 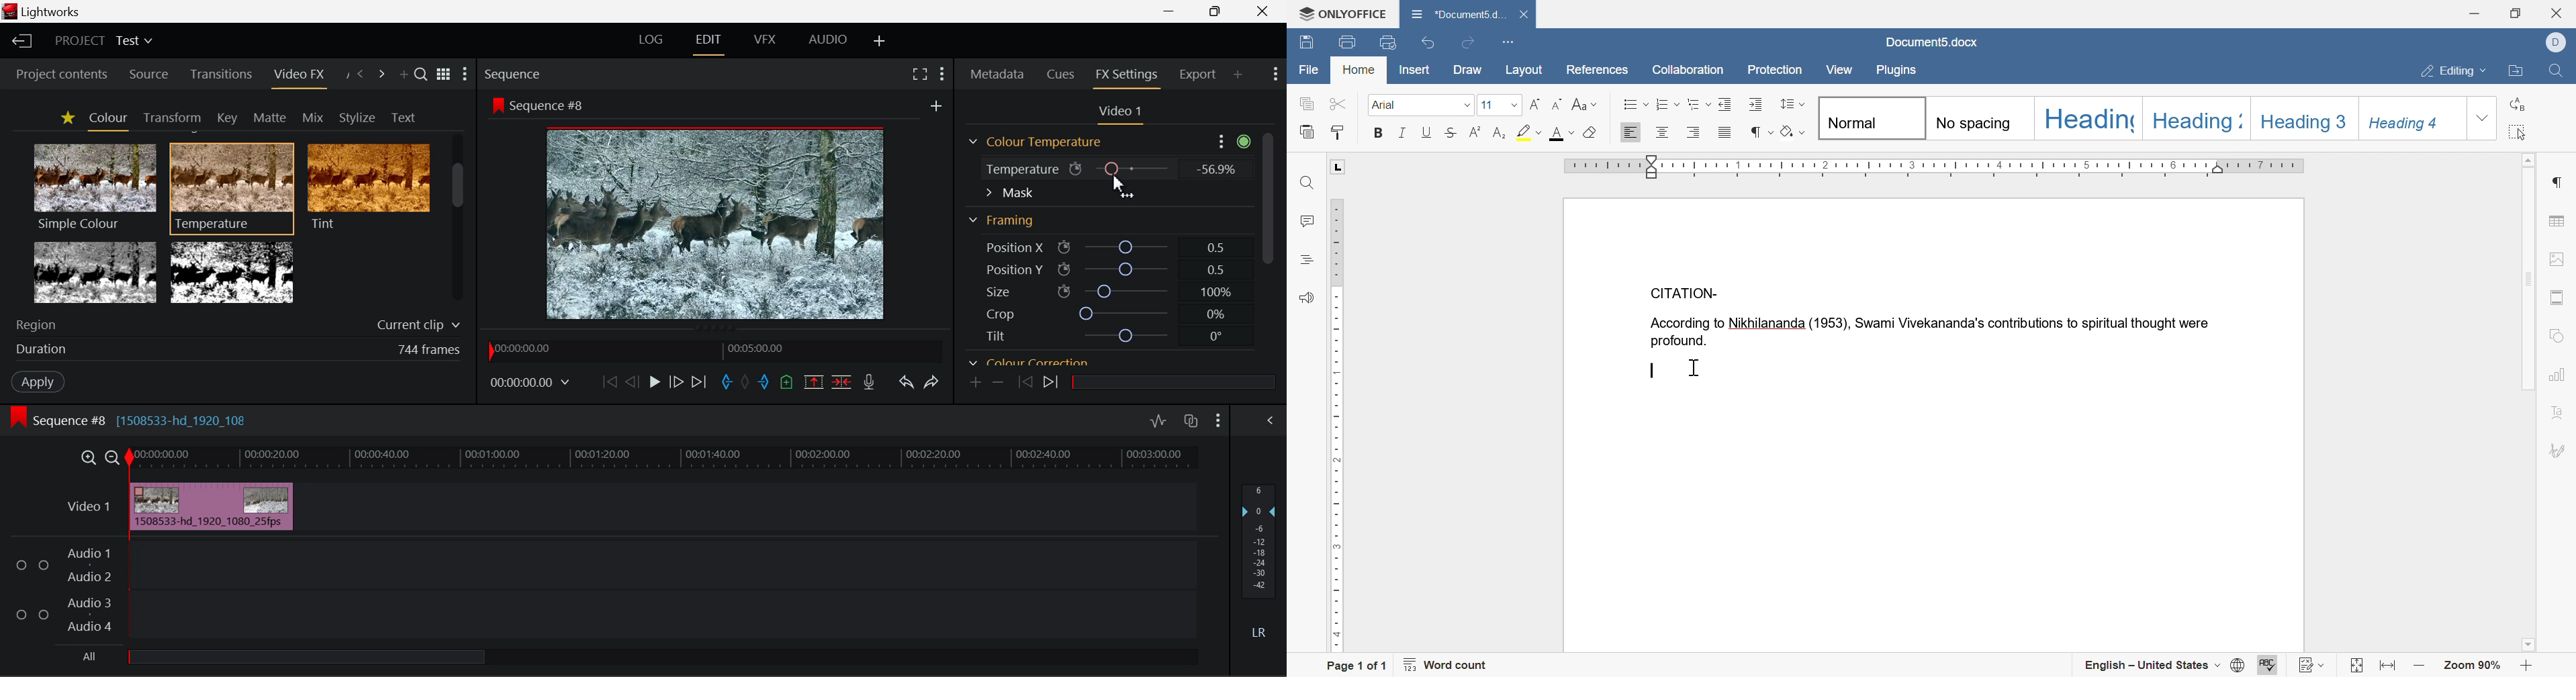 What do you see at coordinates (1125, 290) in the screenshot?
I see `size` at bounding box center [1125, 290].